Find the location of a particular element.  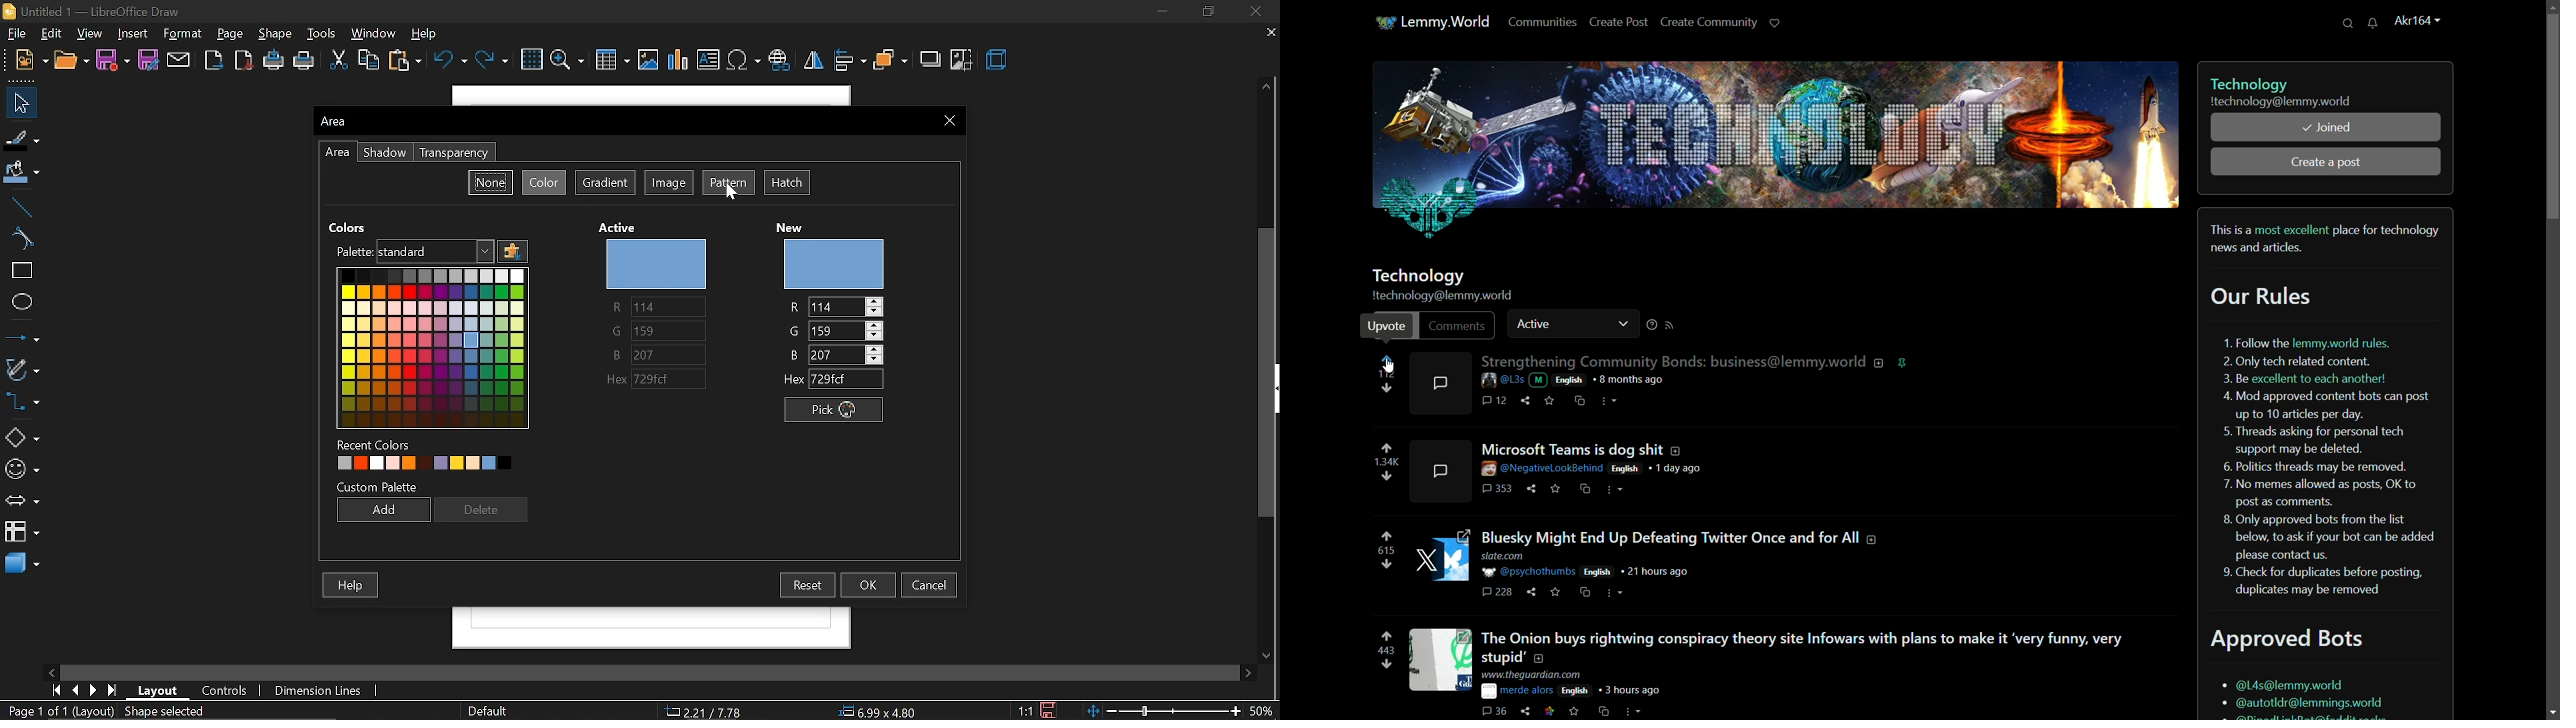

post-2 is located at coordinates (1591, 447).